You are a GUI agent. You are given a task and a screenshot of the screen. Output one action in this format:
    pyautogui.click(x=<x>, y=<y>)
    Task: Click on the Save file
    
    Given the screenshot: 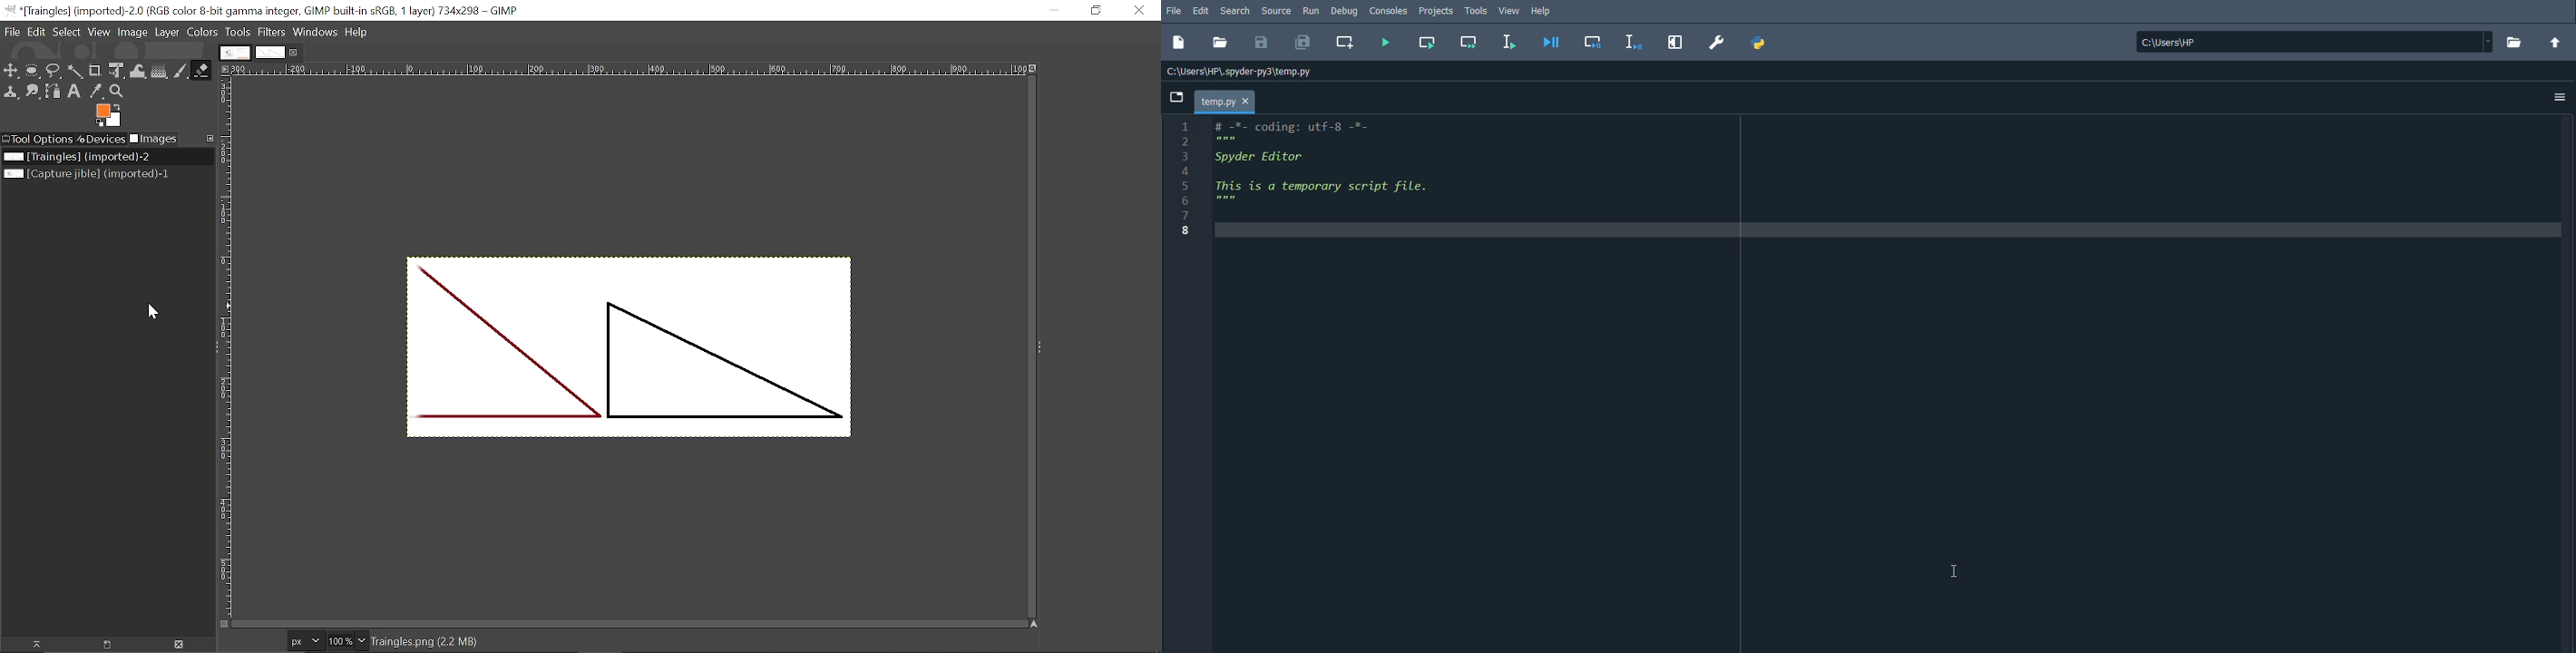 What is the action you would take?
    pyautogui.click(x=1262, y=45)
    